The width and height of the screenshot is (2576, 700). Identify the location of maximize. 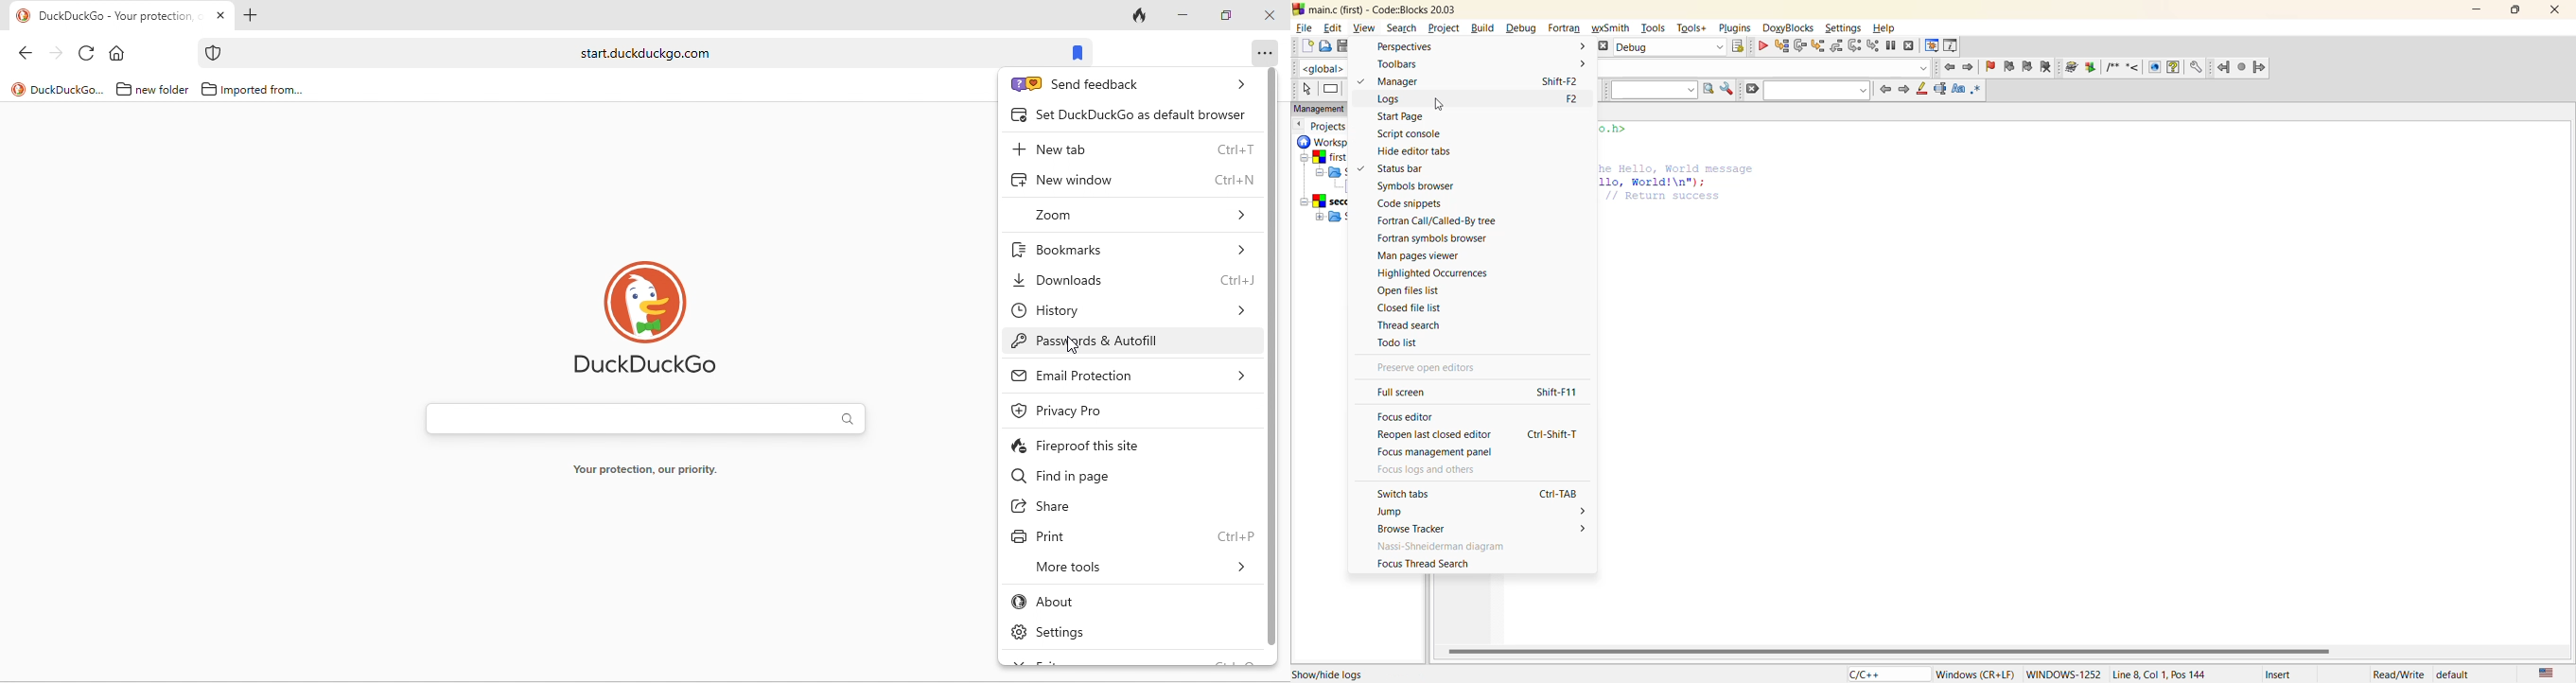
(1222, 13).